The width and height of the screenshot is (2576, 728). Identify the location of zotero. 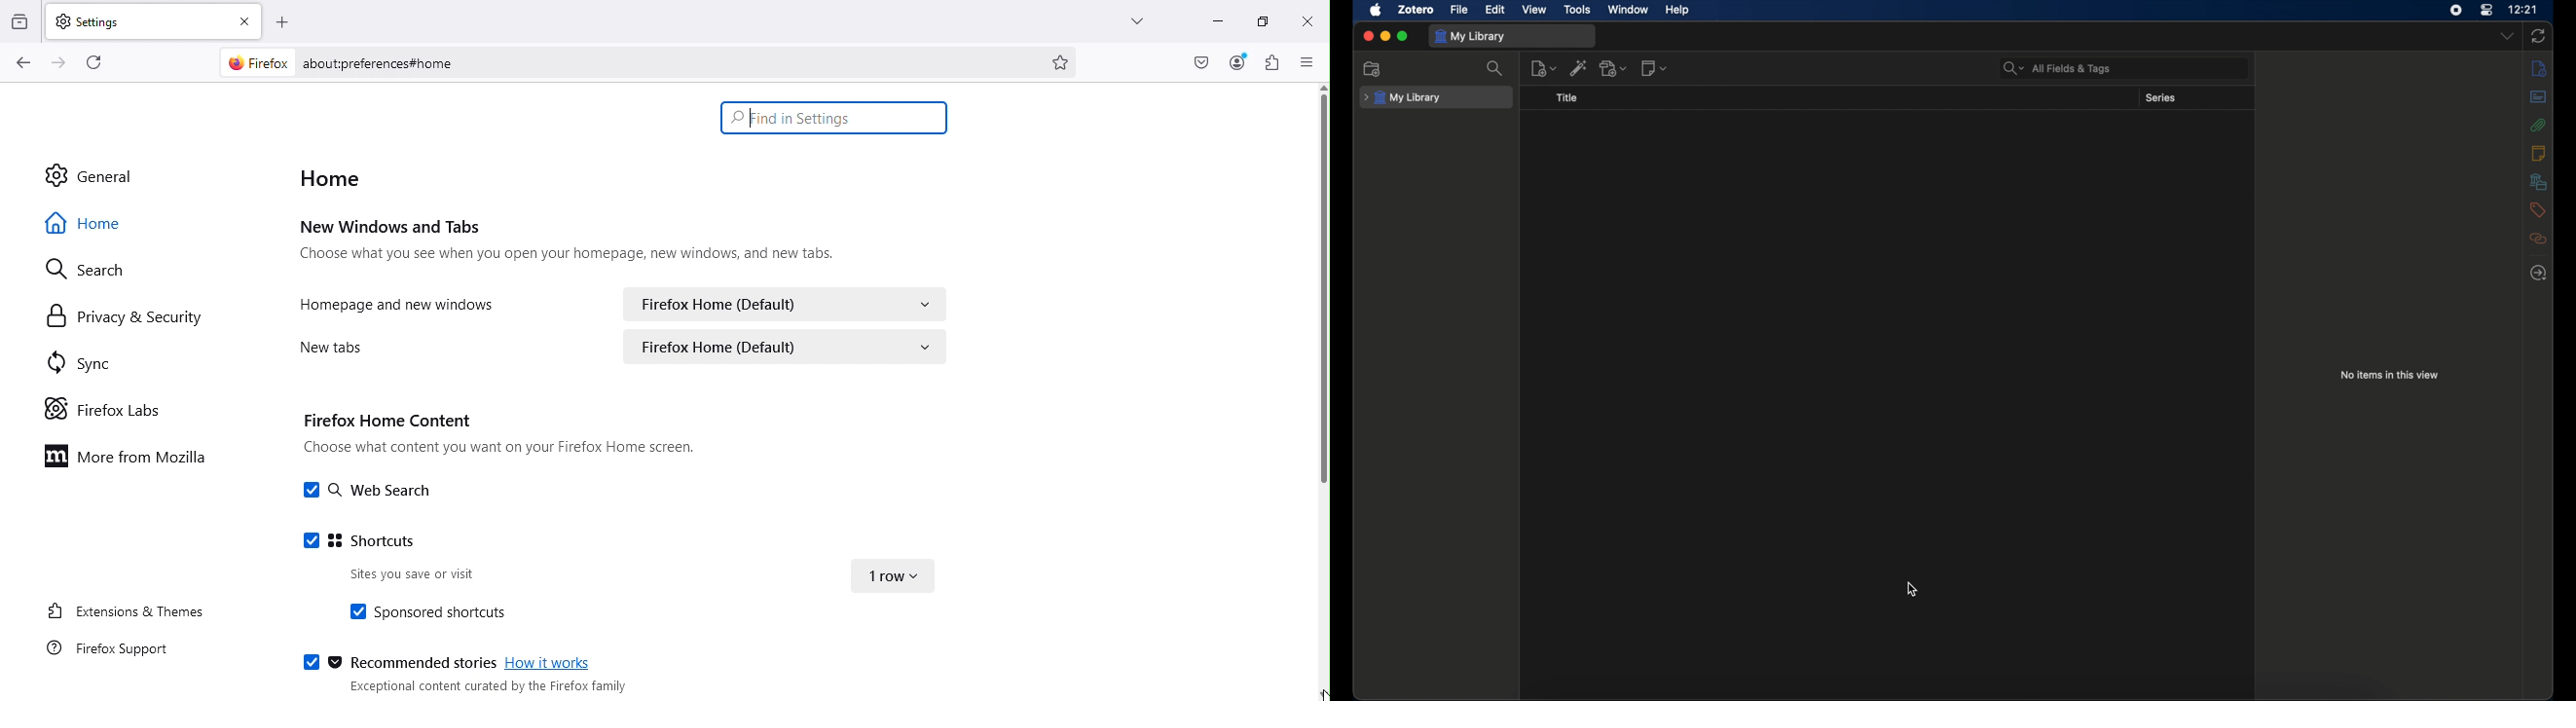
(1416, 10).